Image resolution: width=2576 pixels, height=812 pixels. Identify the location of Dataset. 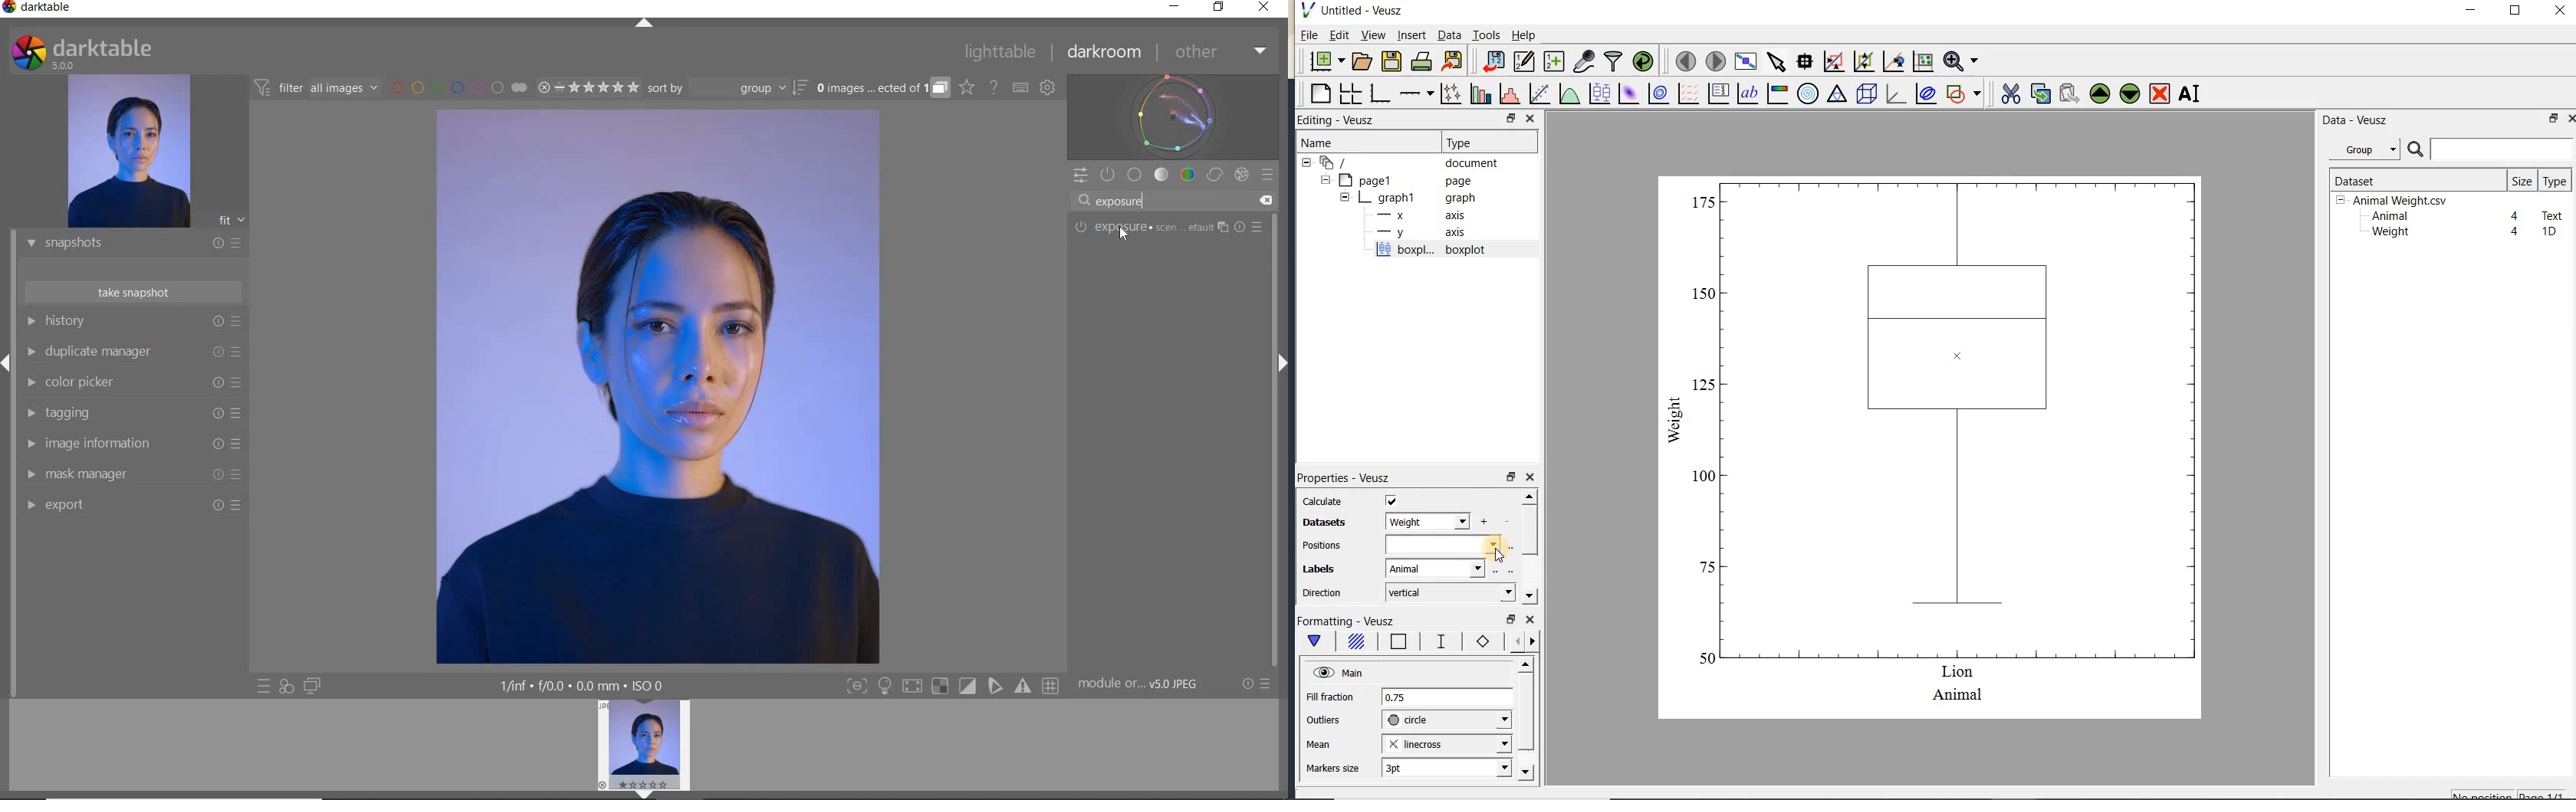
(2411, 180).